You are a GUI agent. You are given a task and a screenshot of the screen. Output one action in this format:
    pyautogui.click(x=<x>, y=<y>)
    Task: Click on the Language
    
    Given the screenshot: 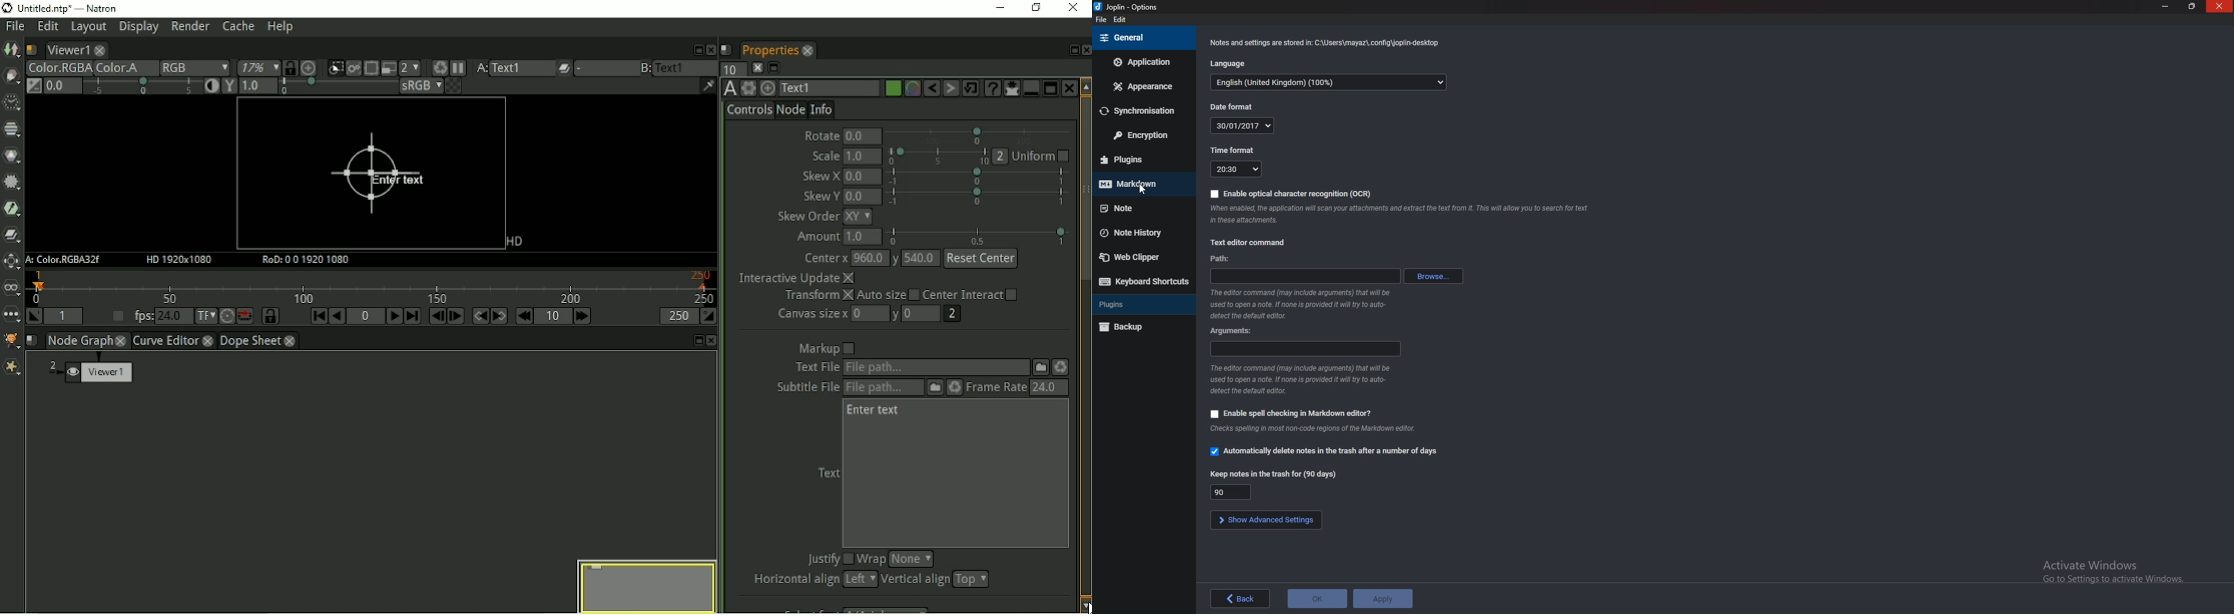 What is the action you would take?
    pyautogui.click(x=1228, y=65)
    